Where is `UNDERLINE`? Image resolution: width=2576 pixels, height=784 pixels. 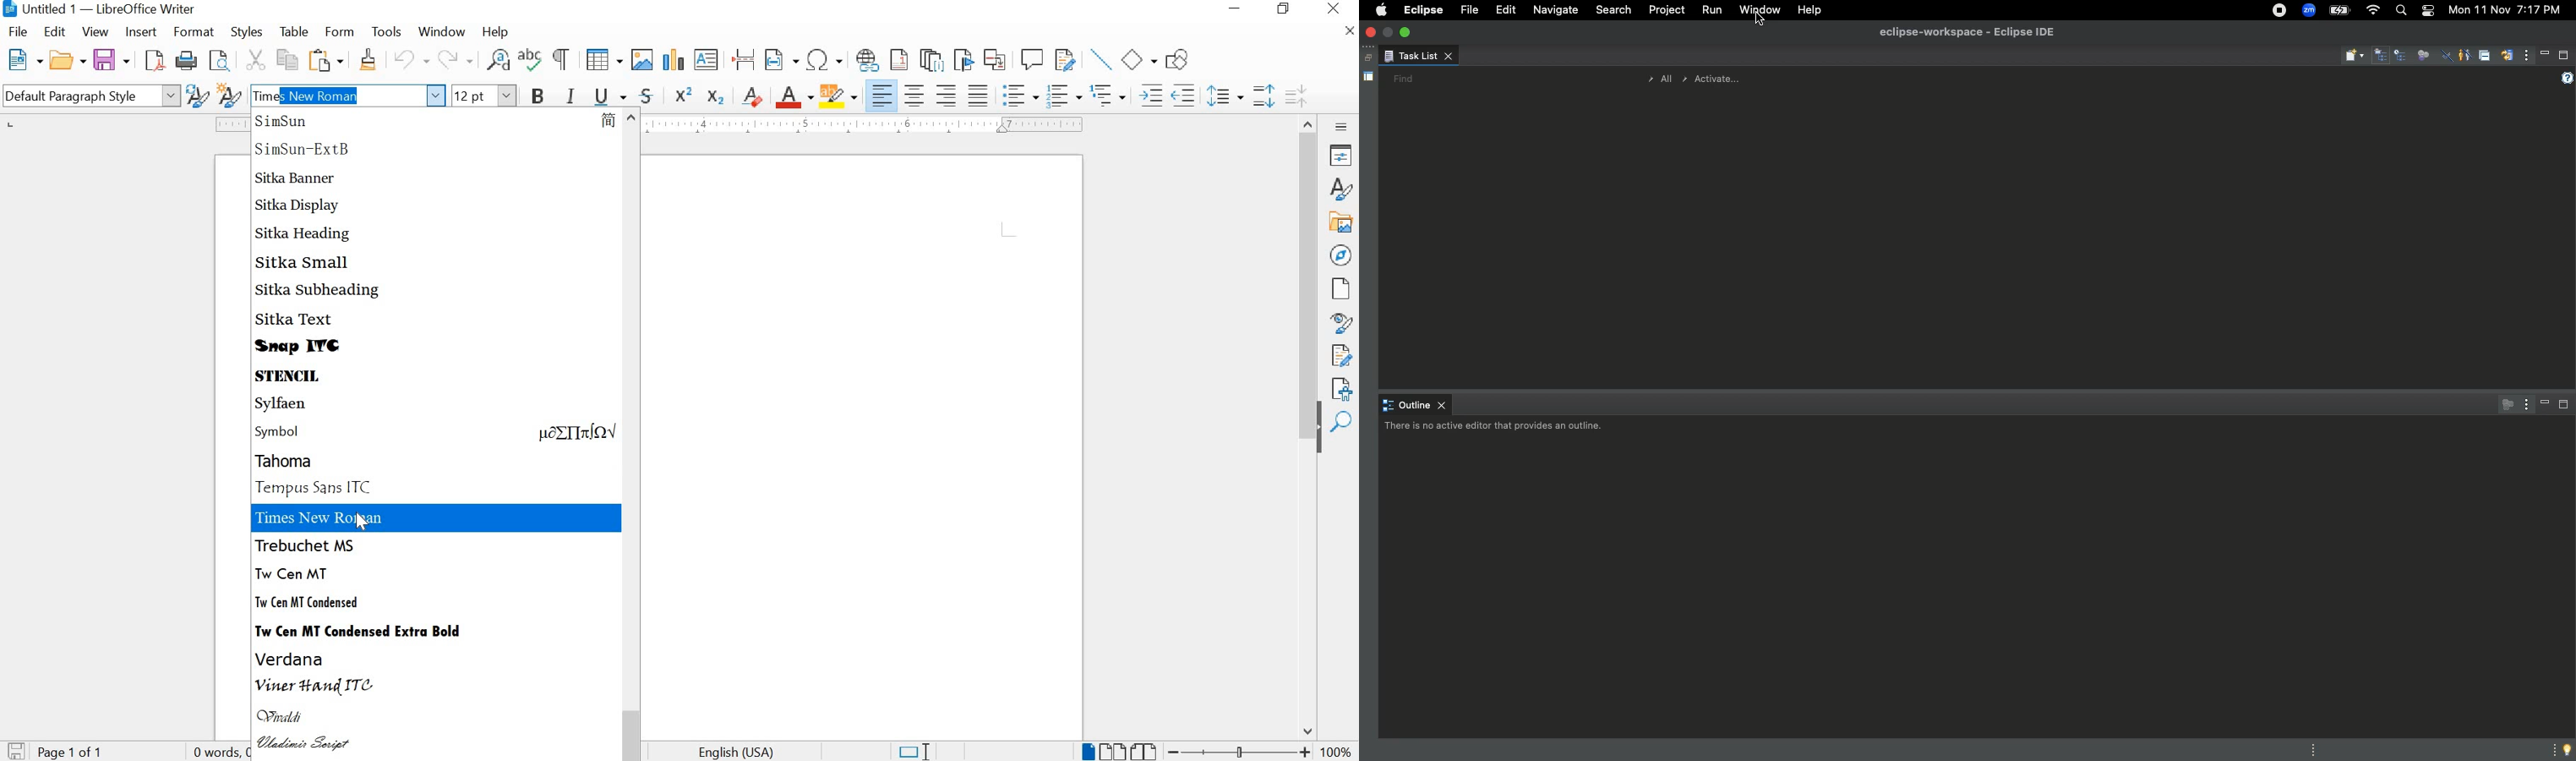 UNDERLINE is located at coordinates (610, 97).